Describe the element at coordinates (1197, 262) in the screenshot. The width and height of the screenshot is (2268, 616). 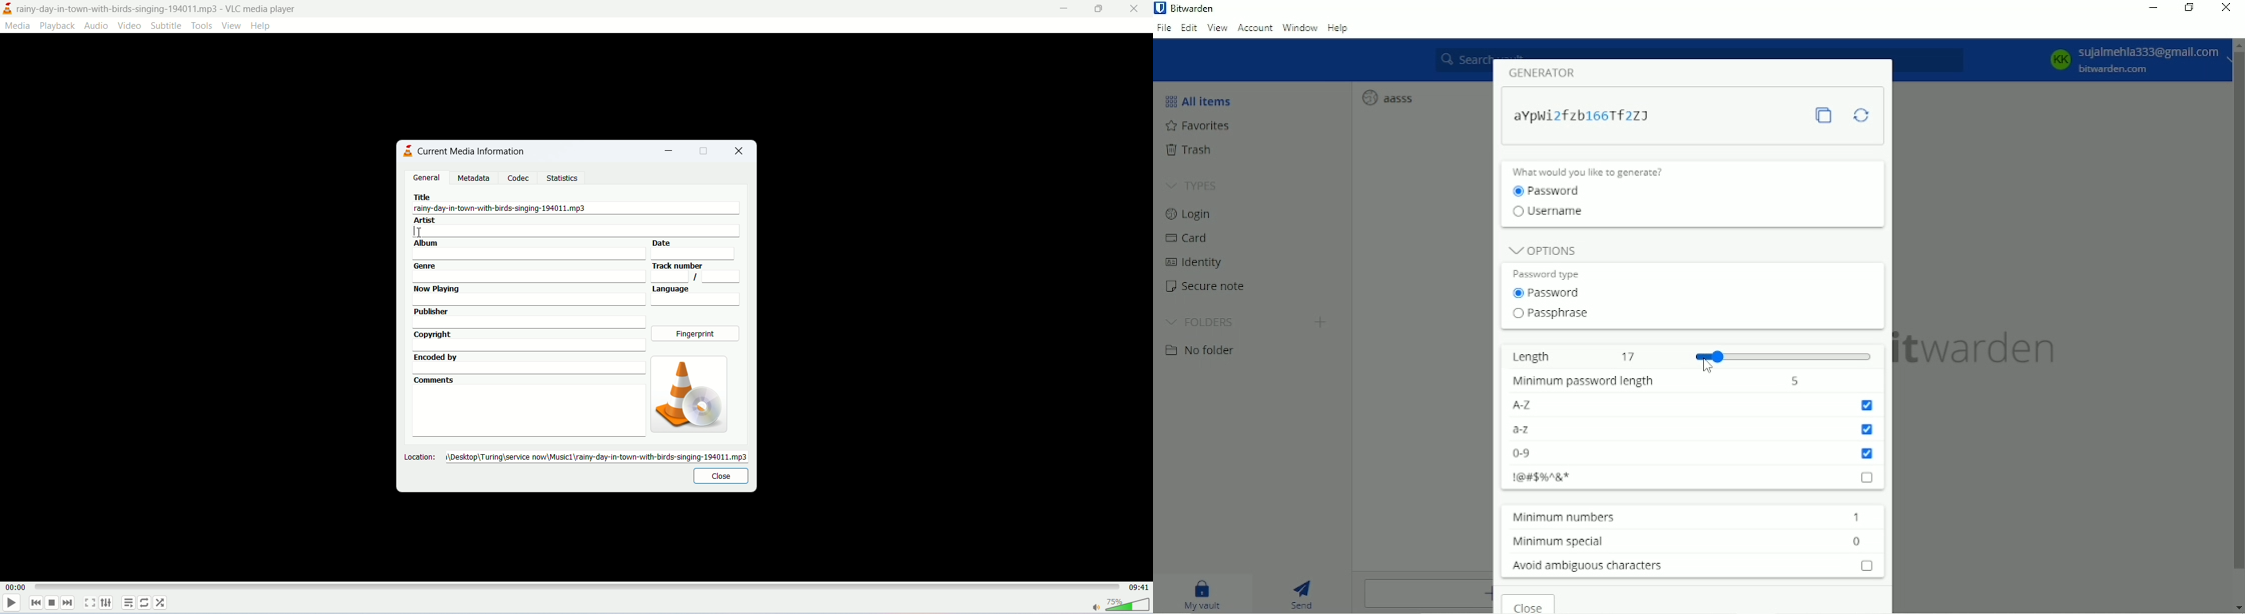
I see `Identity` at that location.